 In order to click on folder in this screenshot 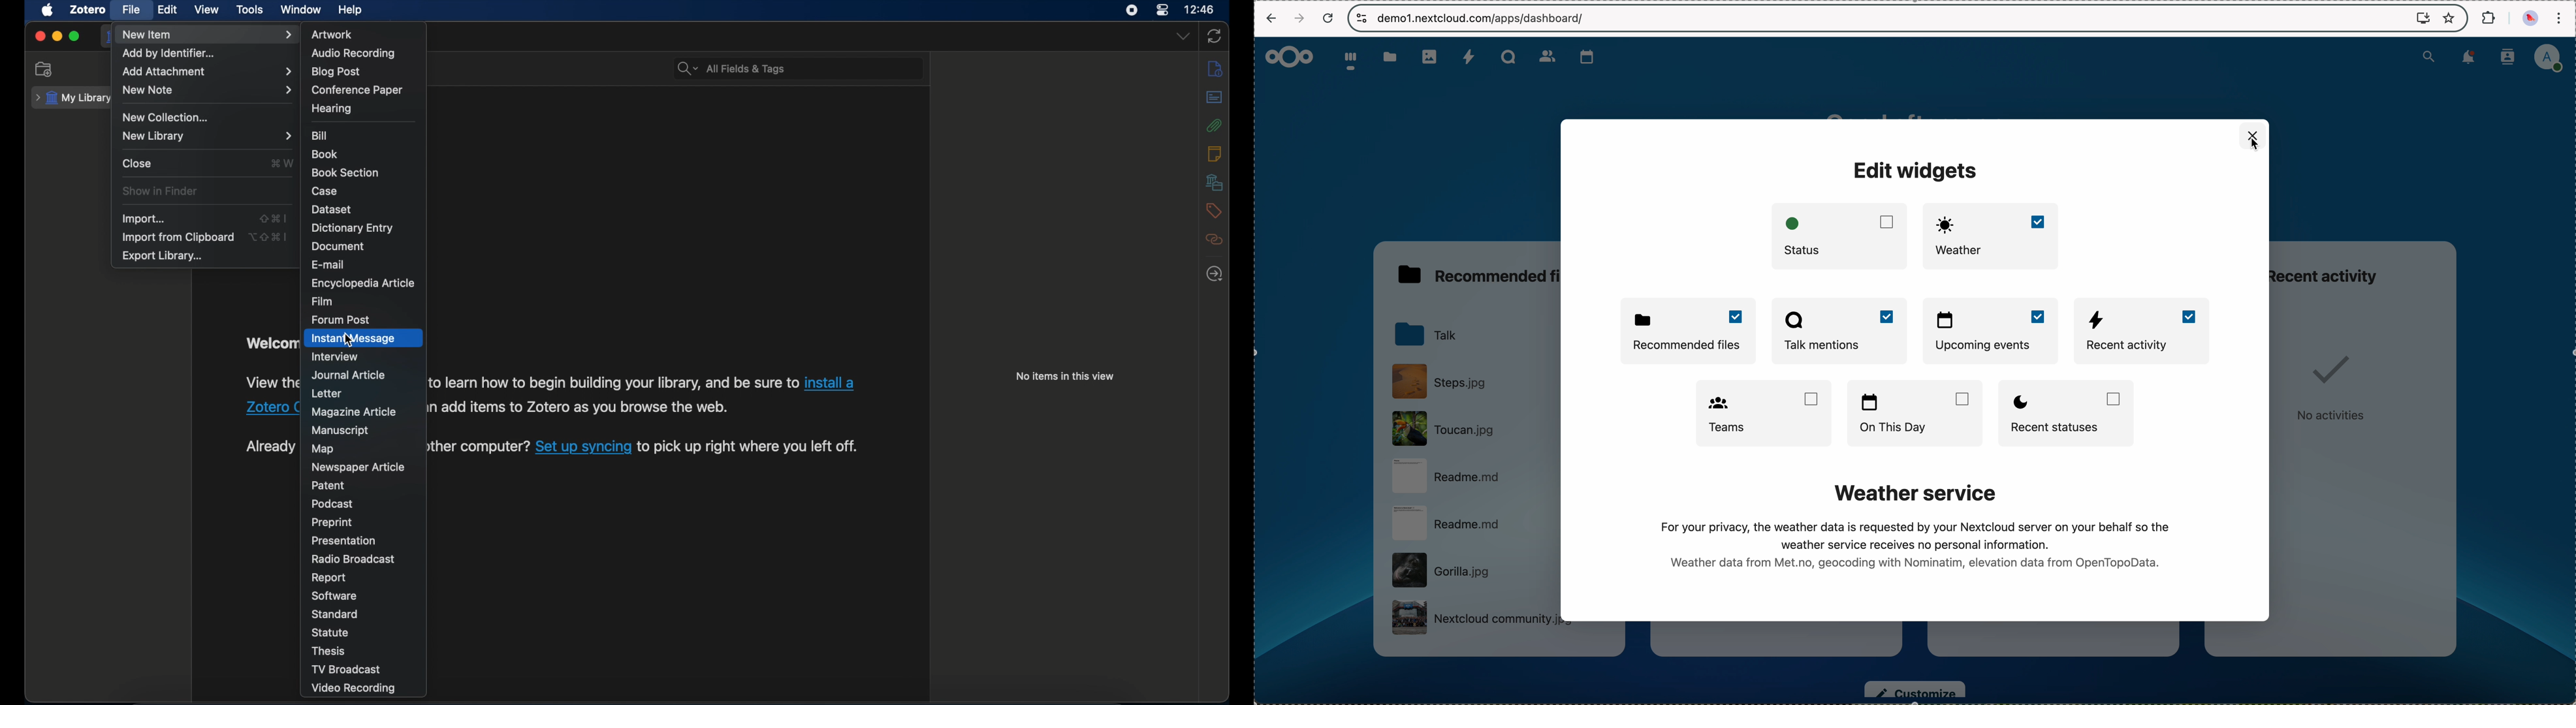, I will do `click(1387, 57)`.